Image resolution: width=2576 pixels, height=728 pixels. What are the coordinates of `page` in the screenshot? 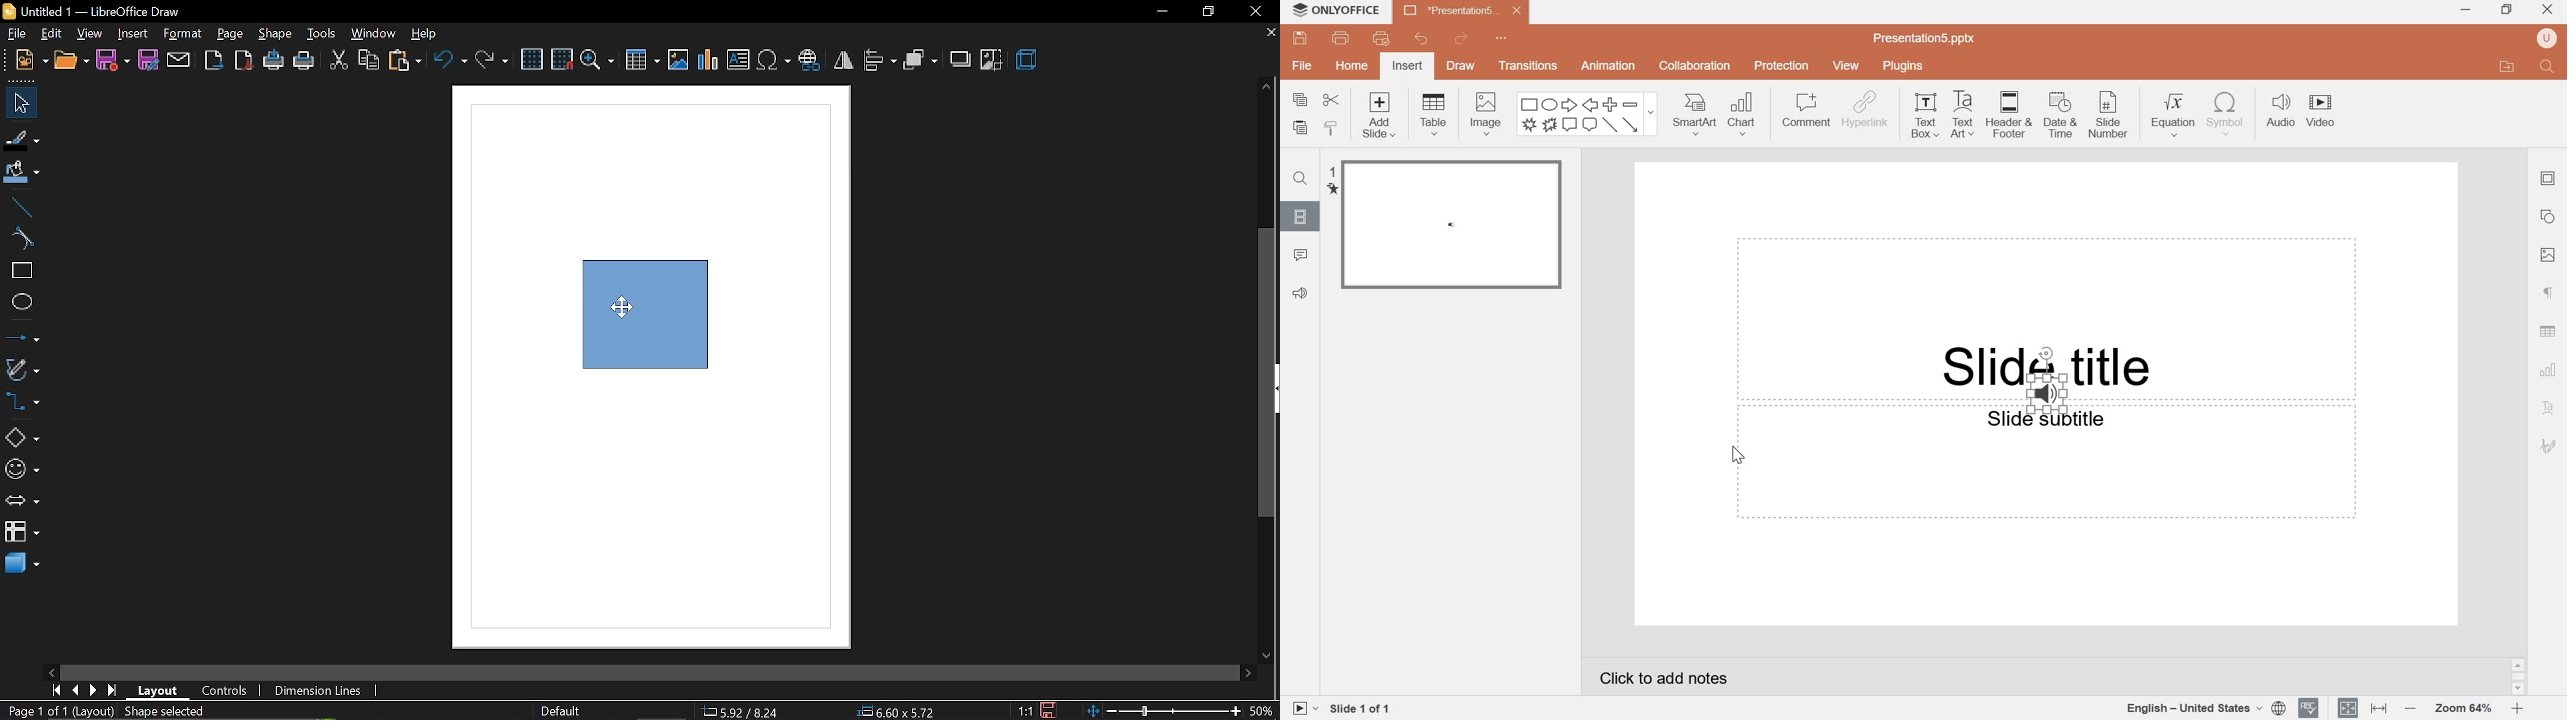 It's located at (232, 35).